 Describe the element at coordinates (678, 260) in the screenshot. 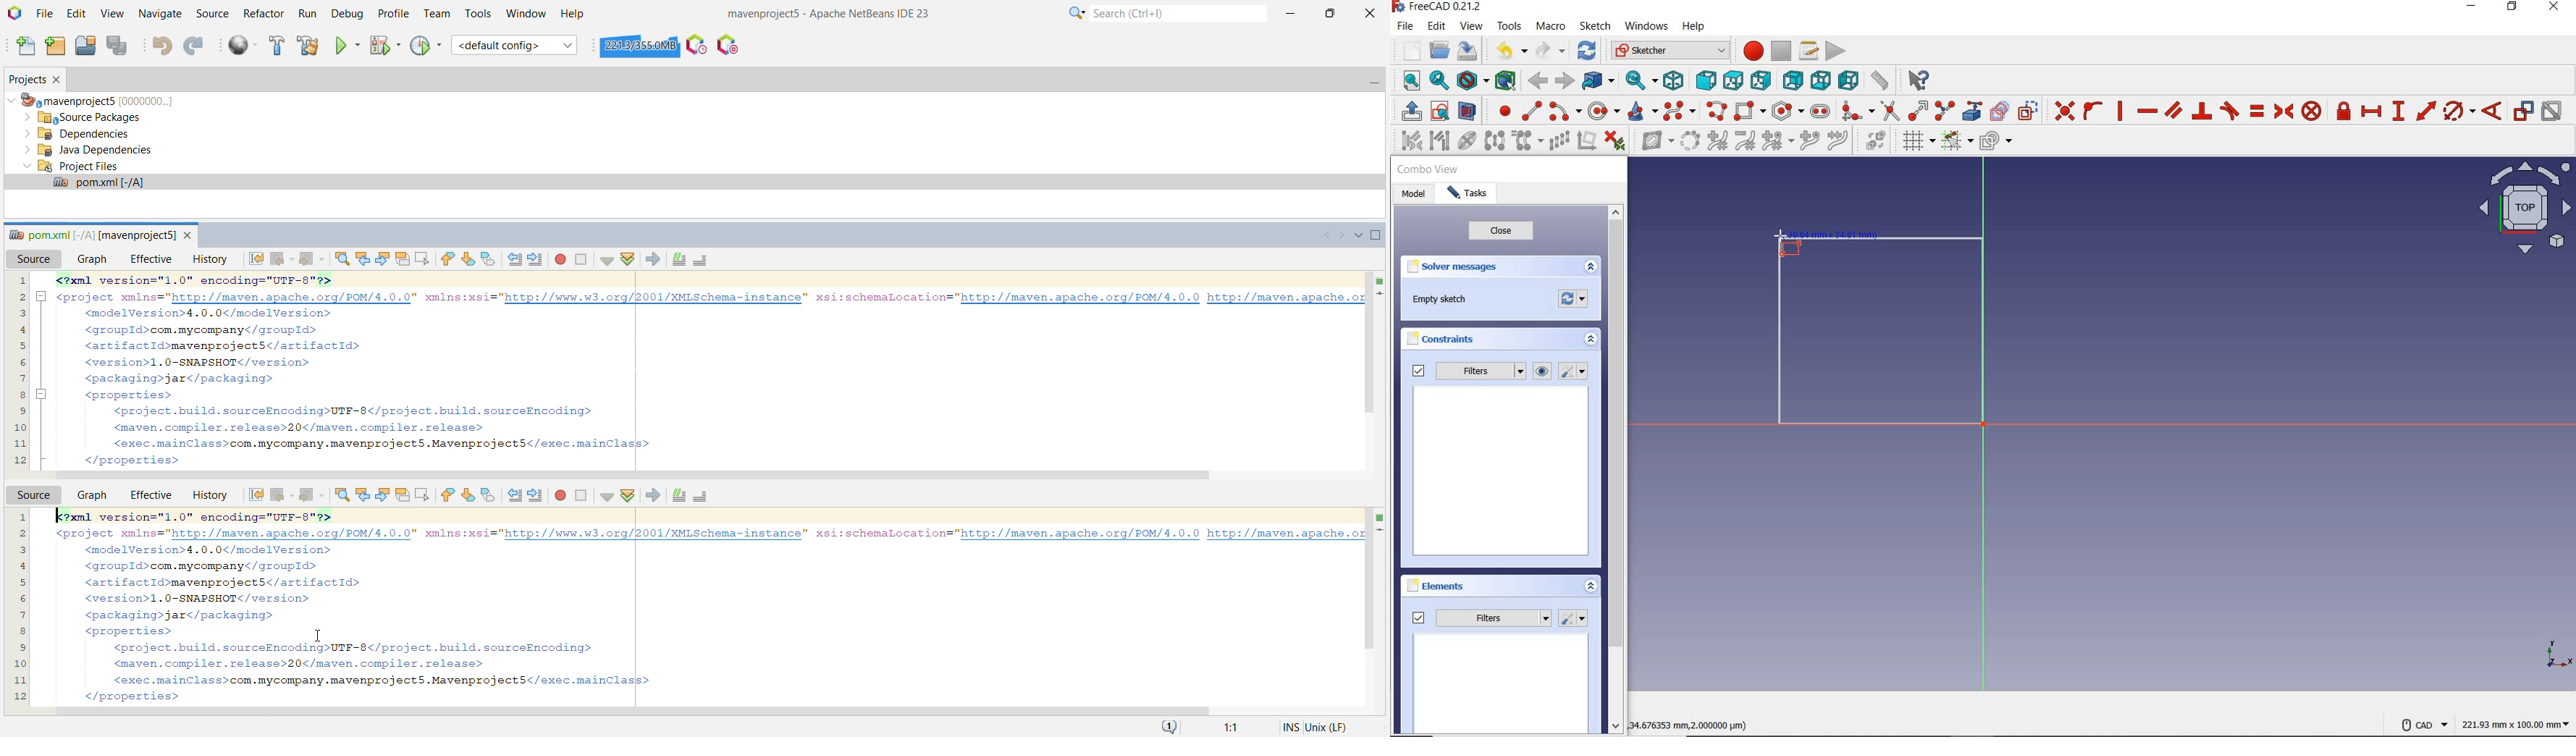

I see `Comment` at that location.